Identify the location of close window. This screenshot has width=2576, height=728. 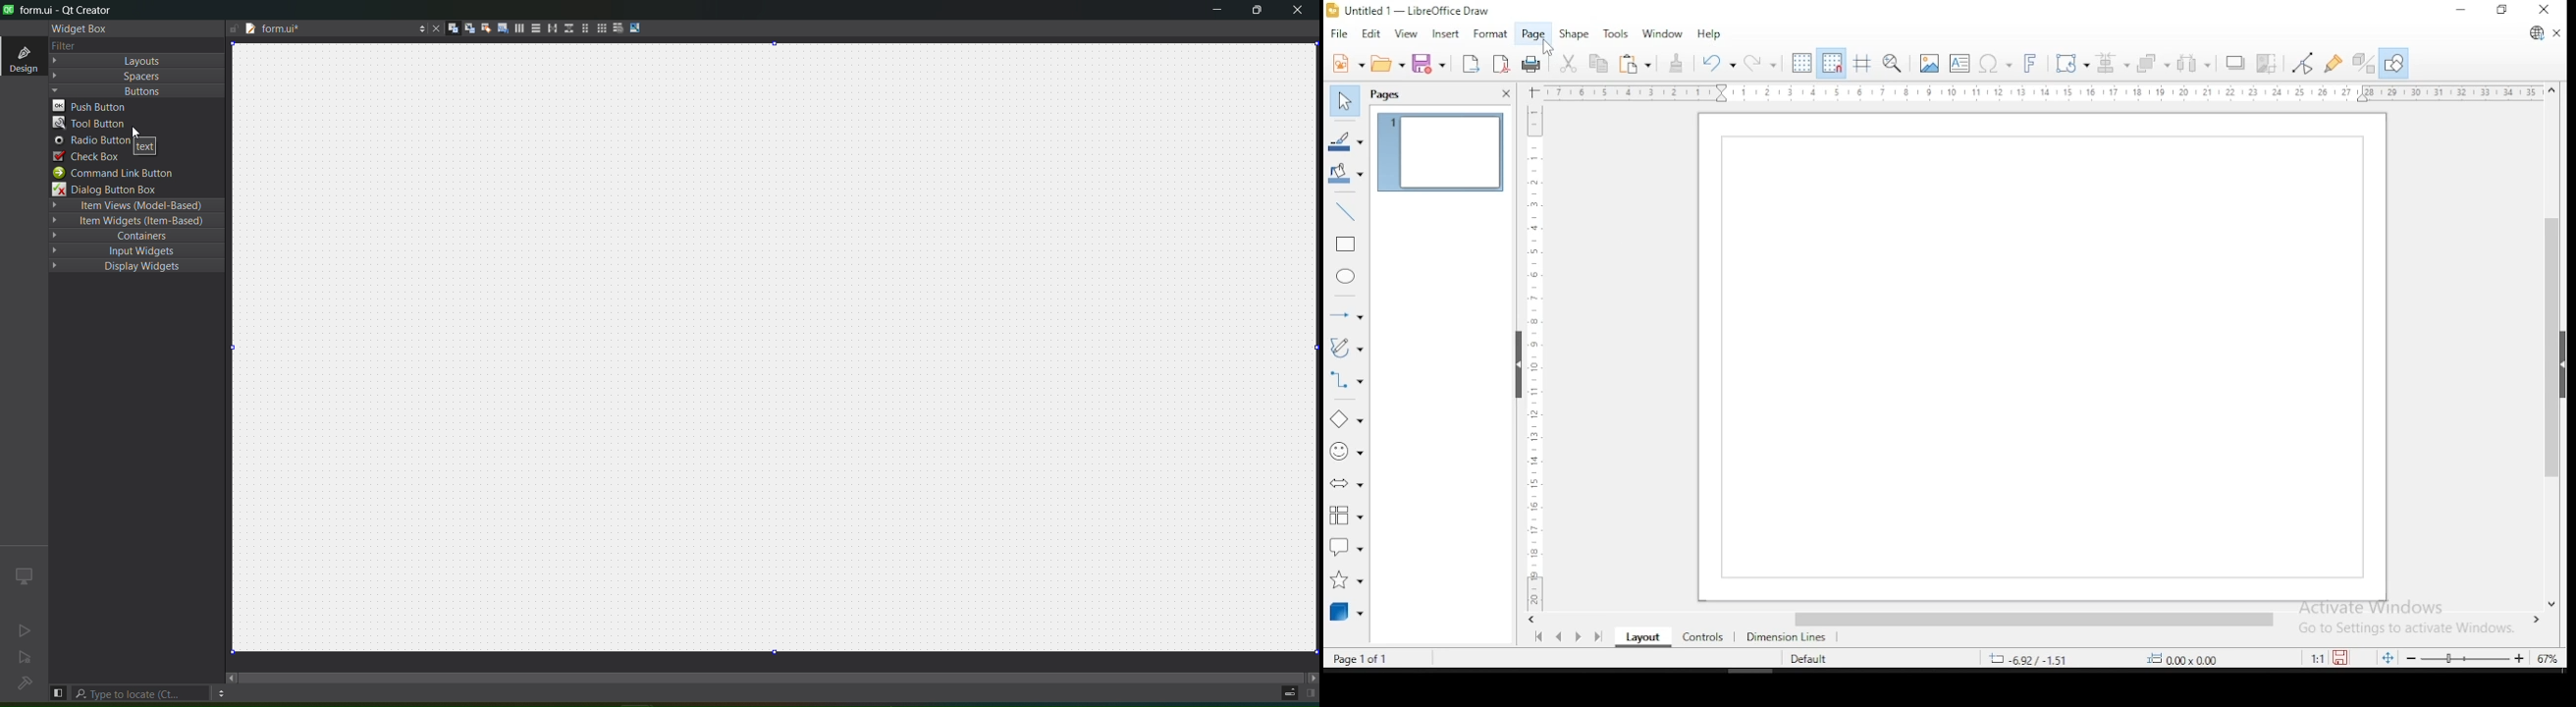
(2547, 12).